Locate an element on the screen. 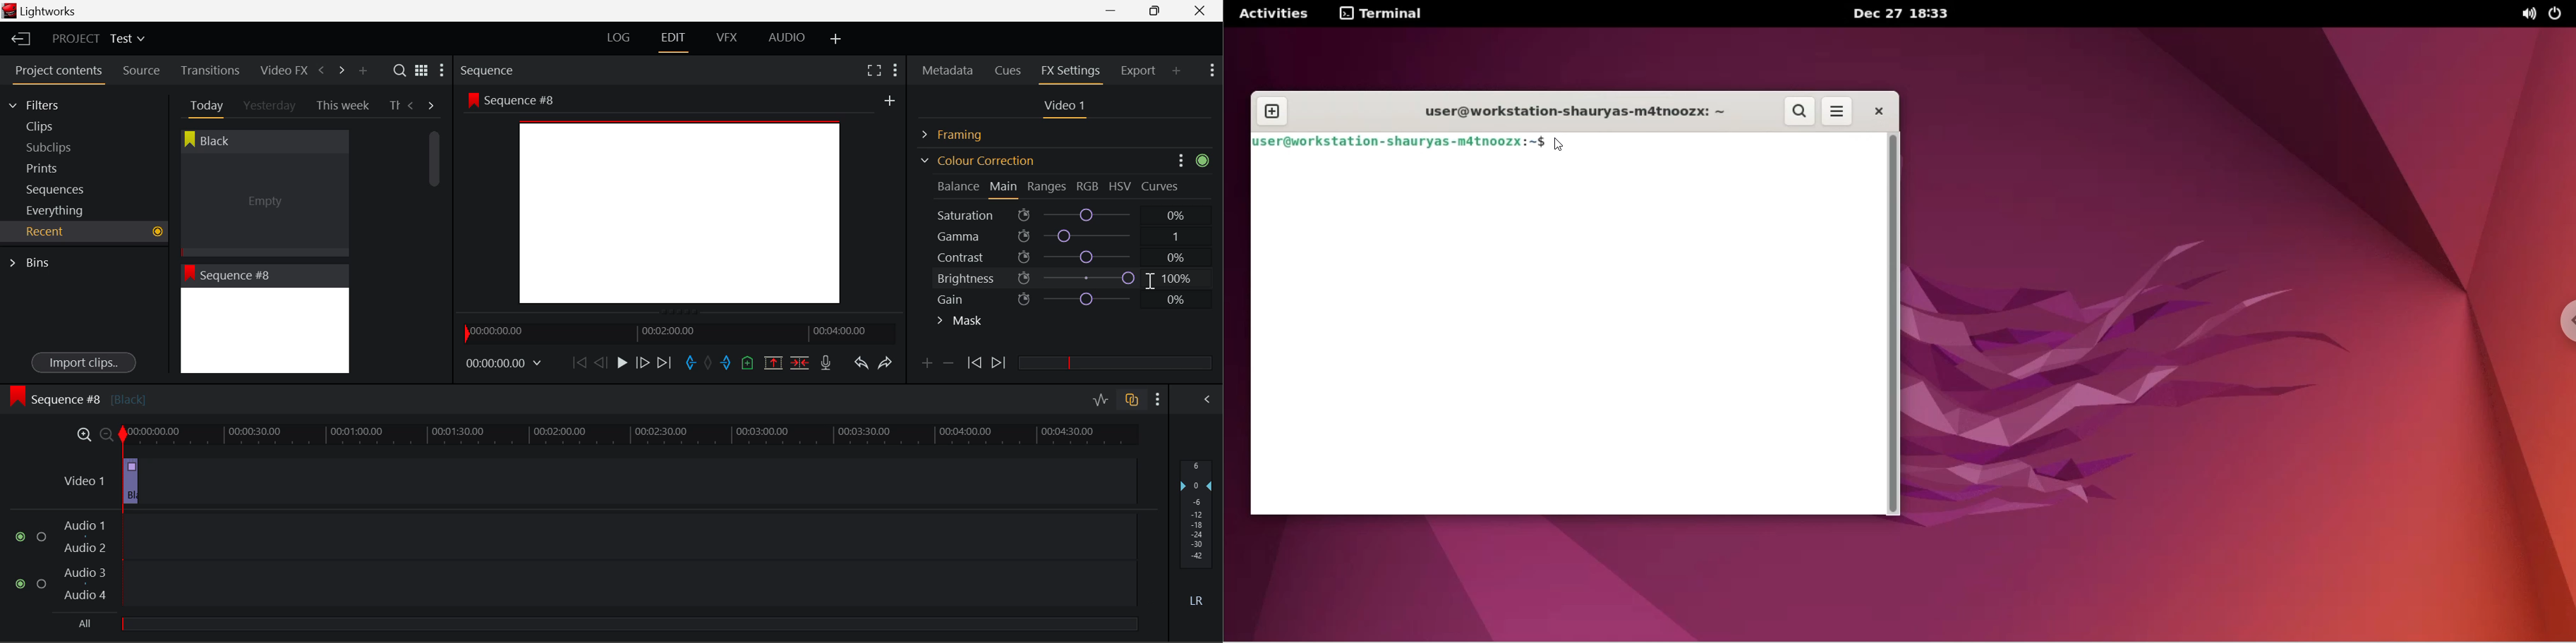 The height and width of the screenshot is (644, 2576). power options is located at coordinates (2560, 14).